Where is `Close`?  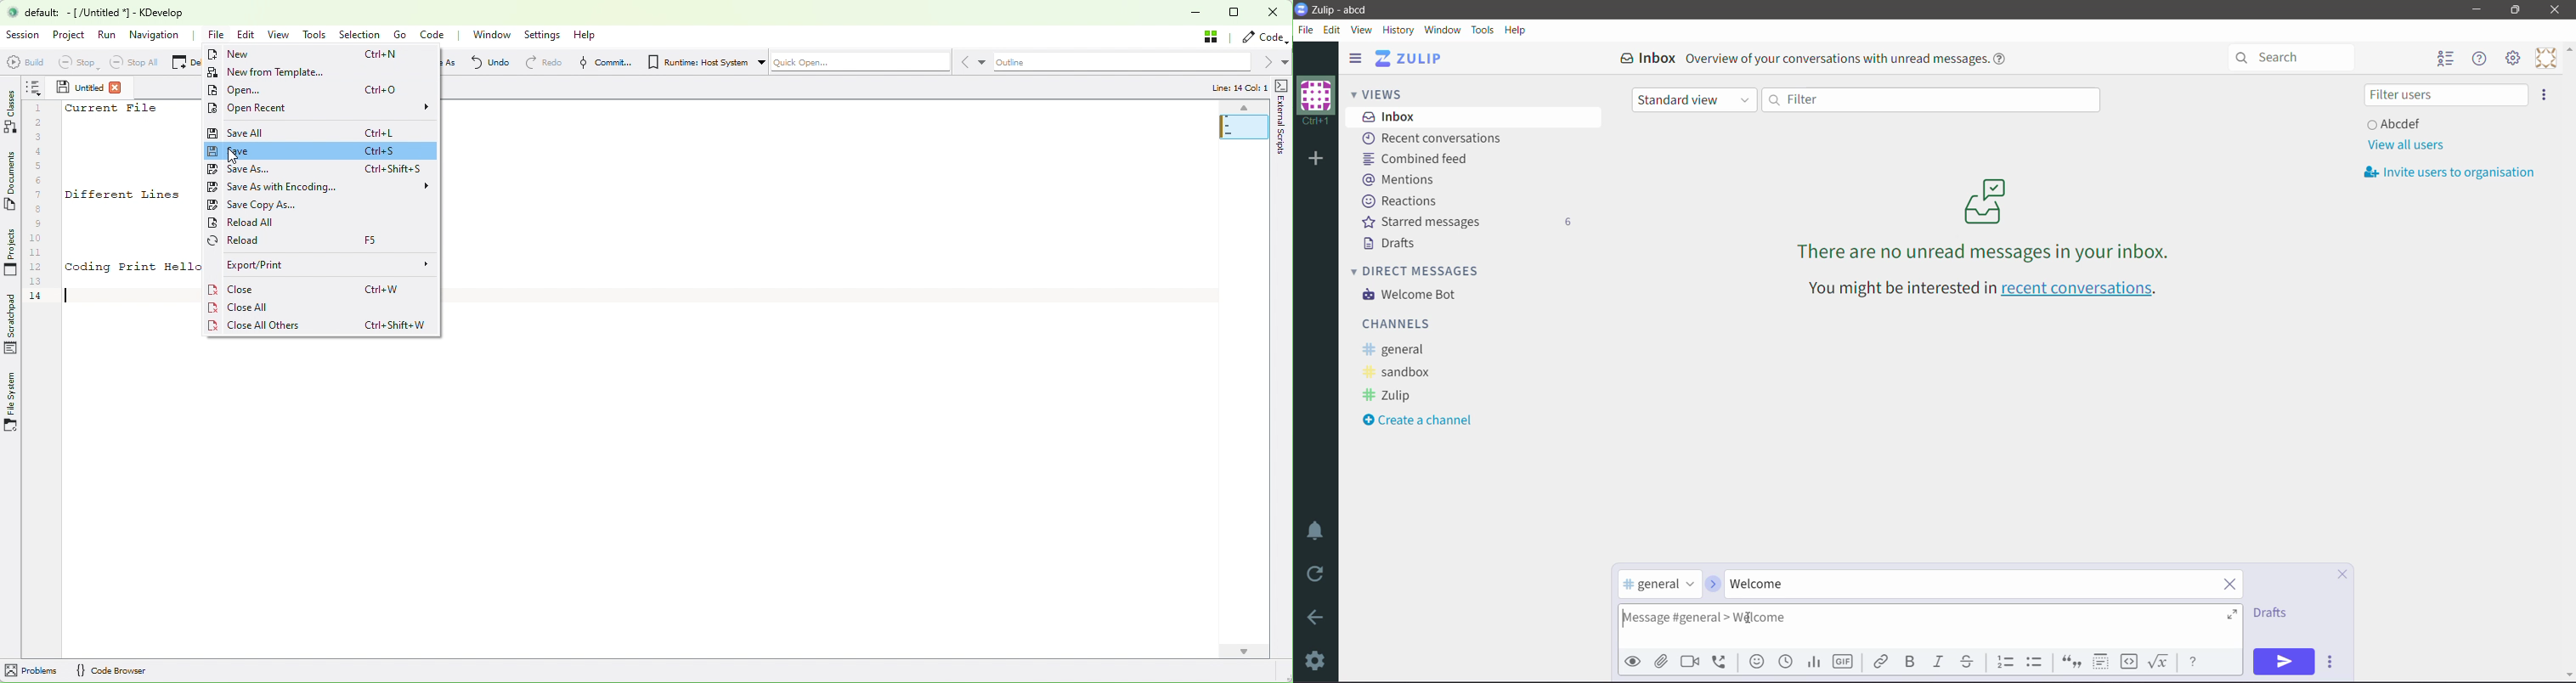 Close is located at coordinates (1272, 13).